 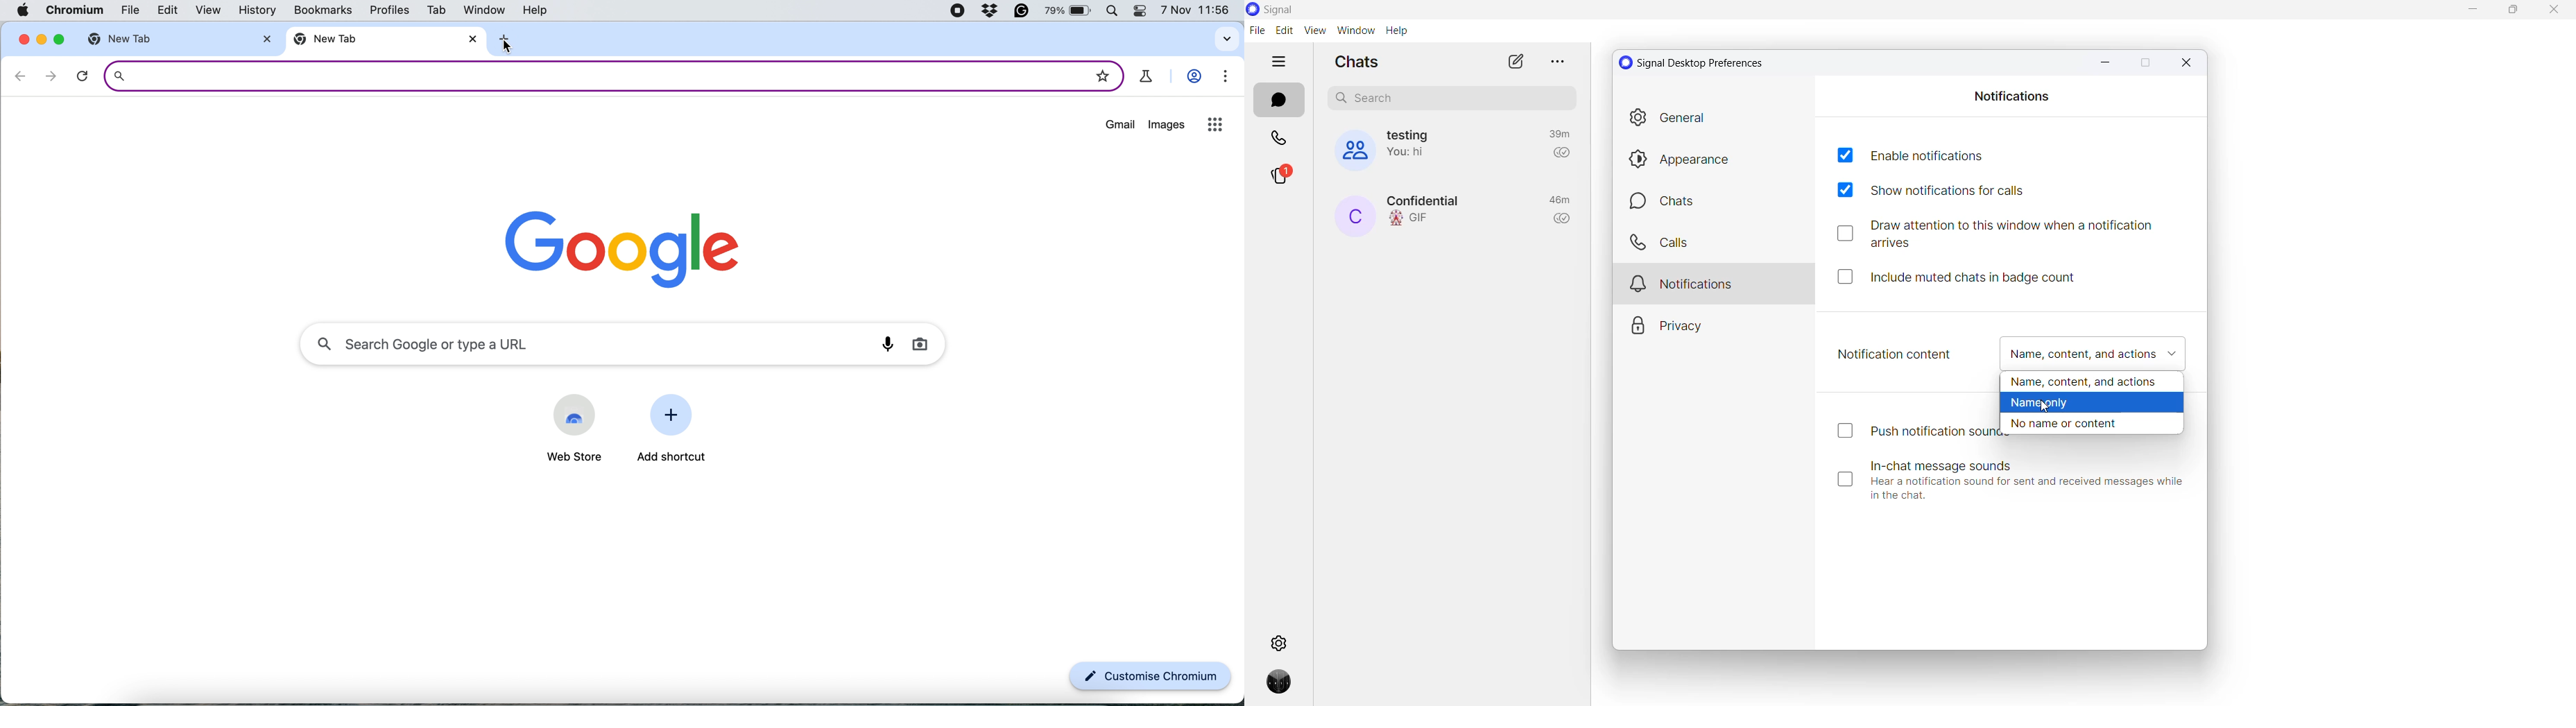 I want to click on images, so click(x=1166, y=126).